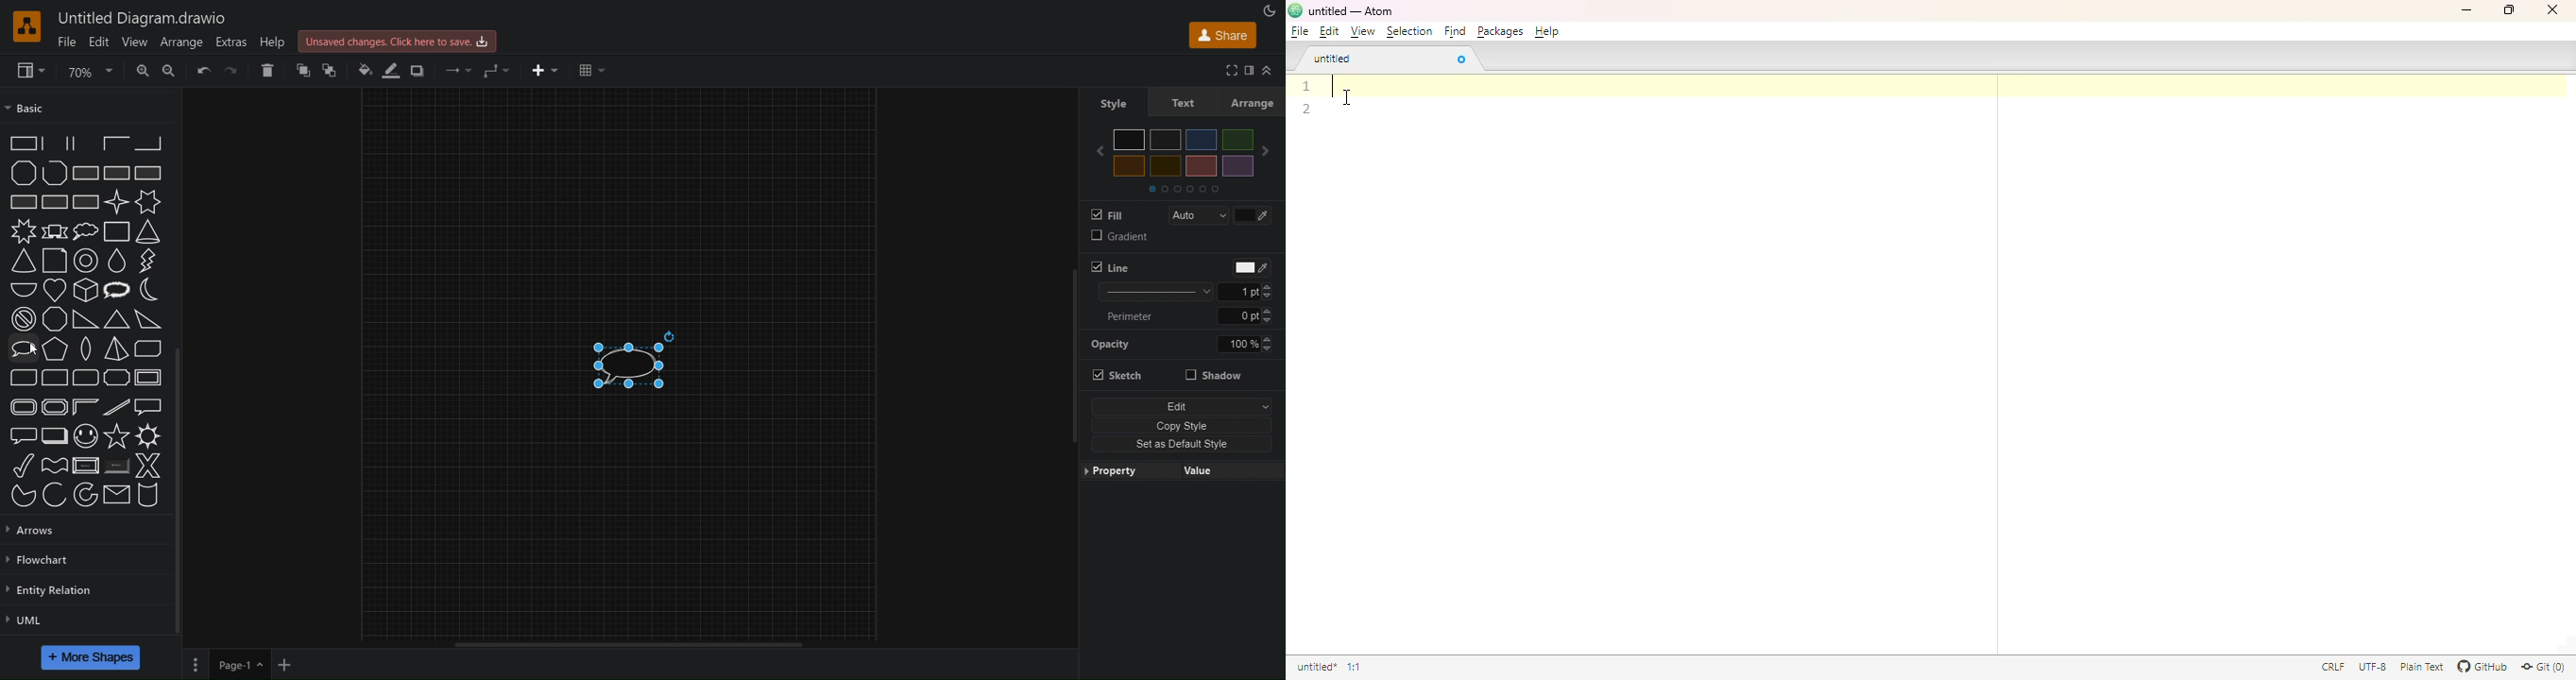  What do you see at coordinates (203, 72) in the screenshot?
I see `Undo` at bounding box center [203, 72].